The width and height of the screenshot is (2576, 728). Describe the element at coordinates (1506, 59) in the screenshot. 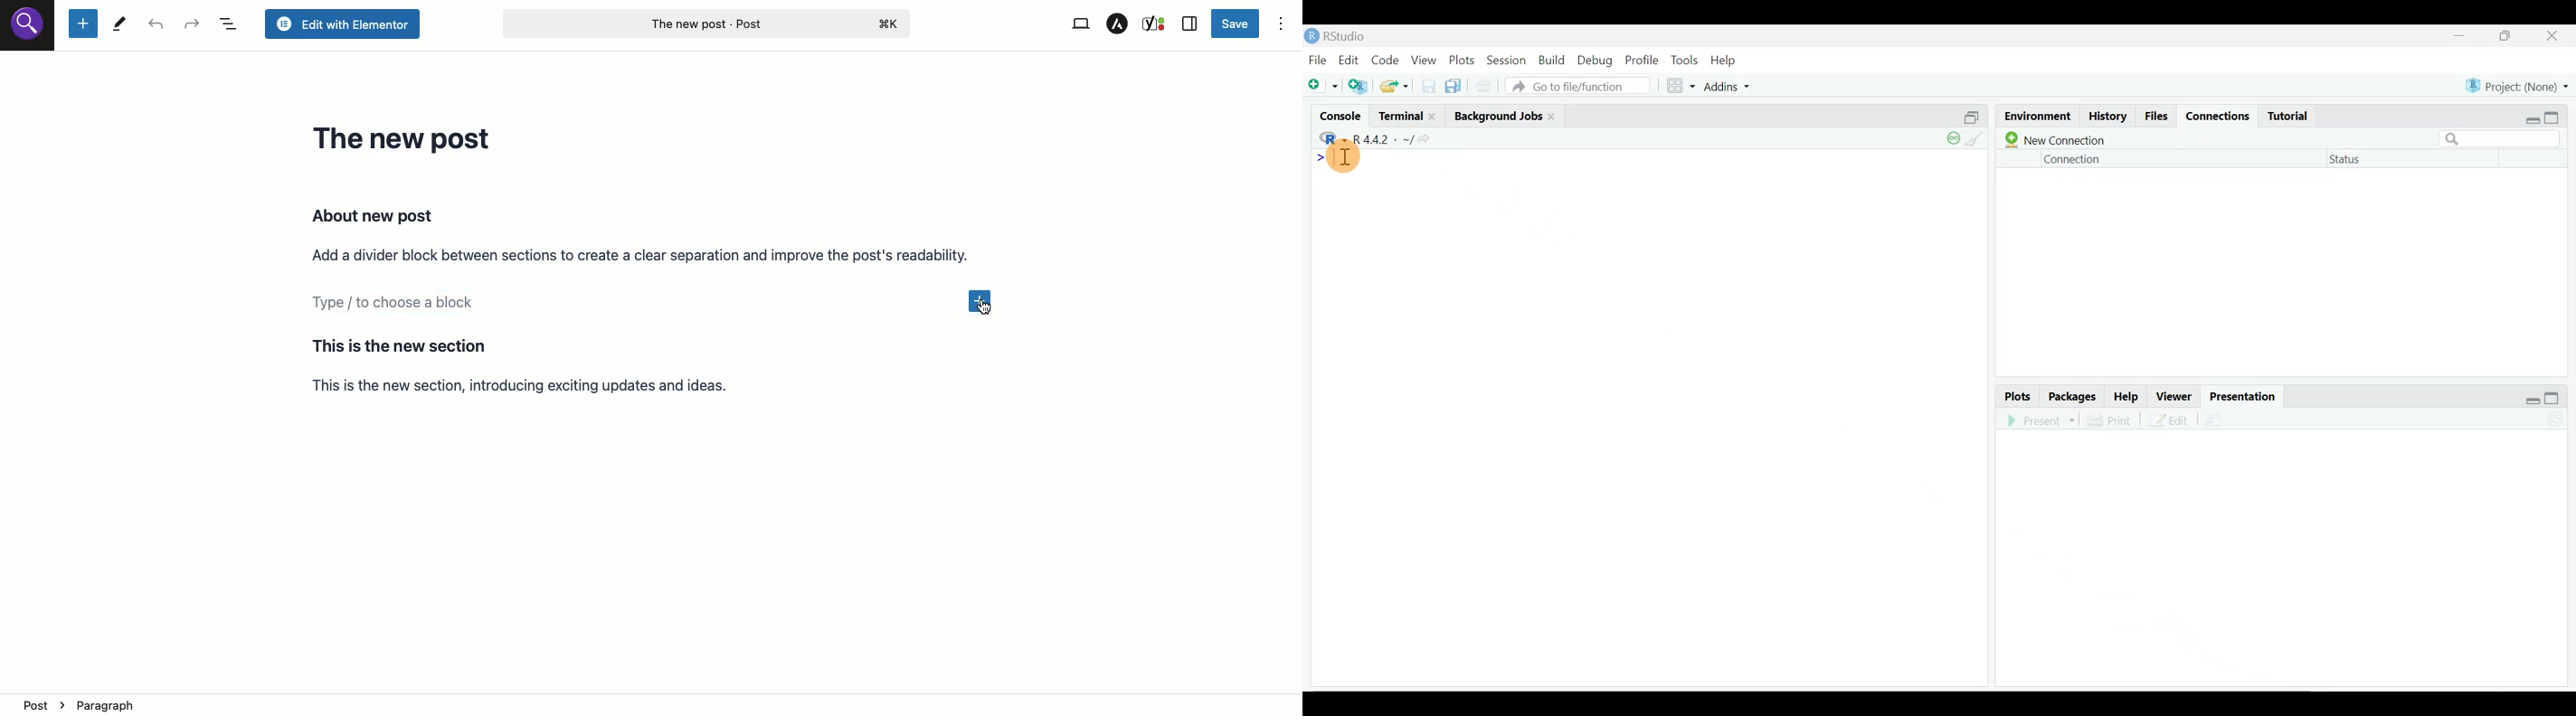

I see `Session` at that location.